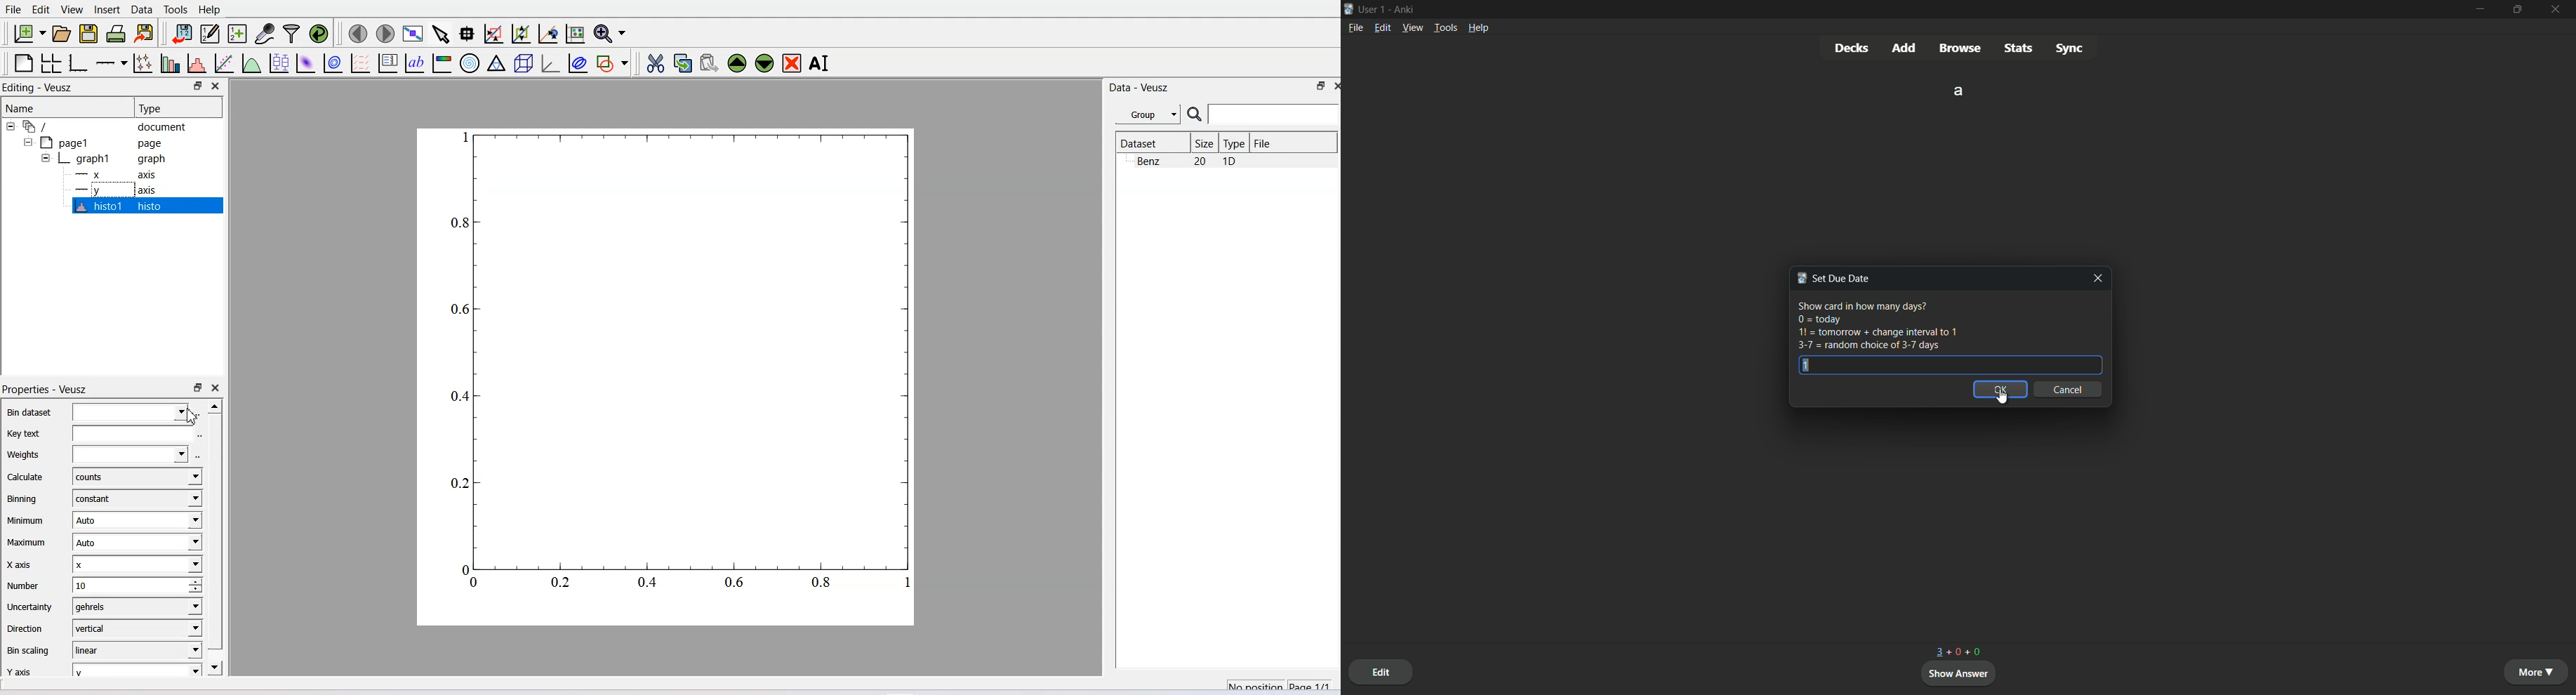 This screenshot has width=2576, height=700. What do you see at coordinates (197, 86) in the screenshot?
I see `Maximize` at bounding box center [197, 86].